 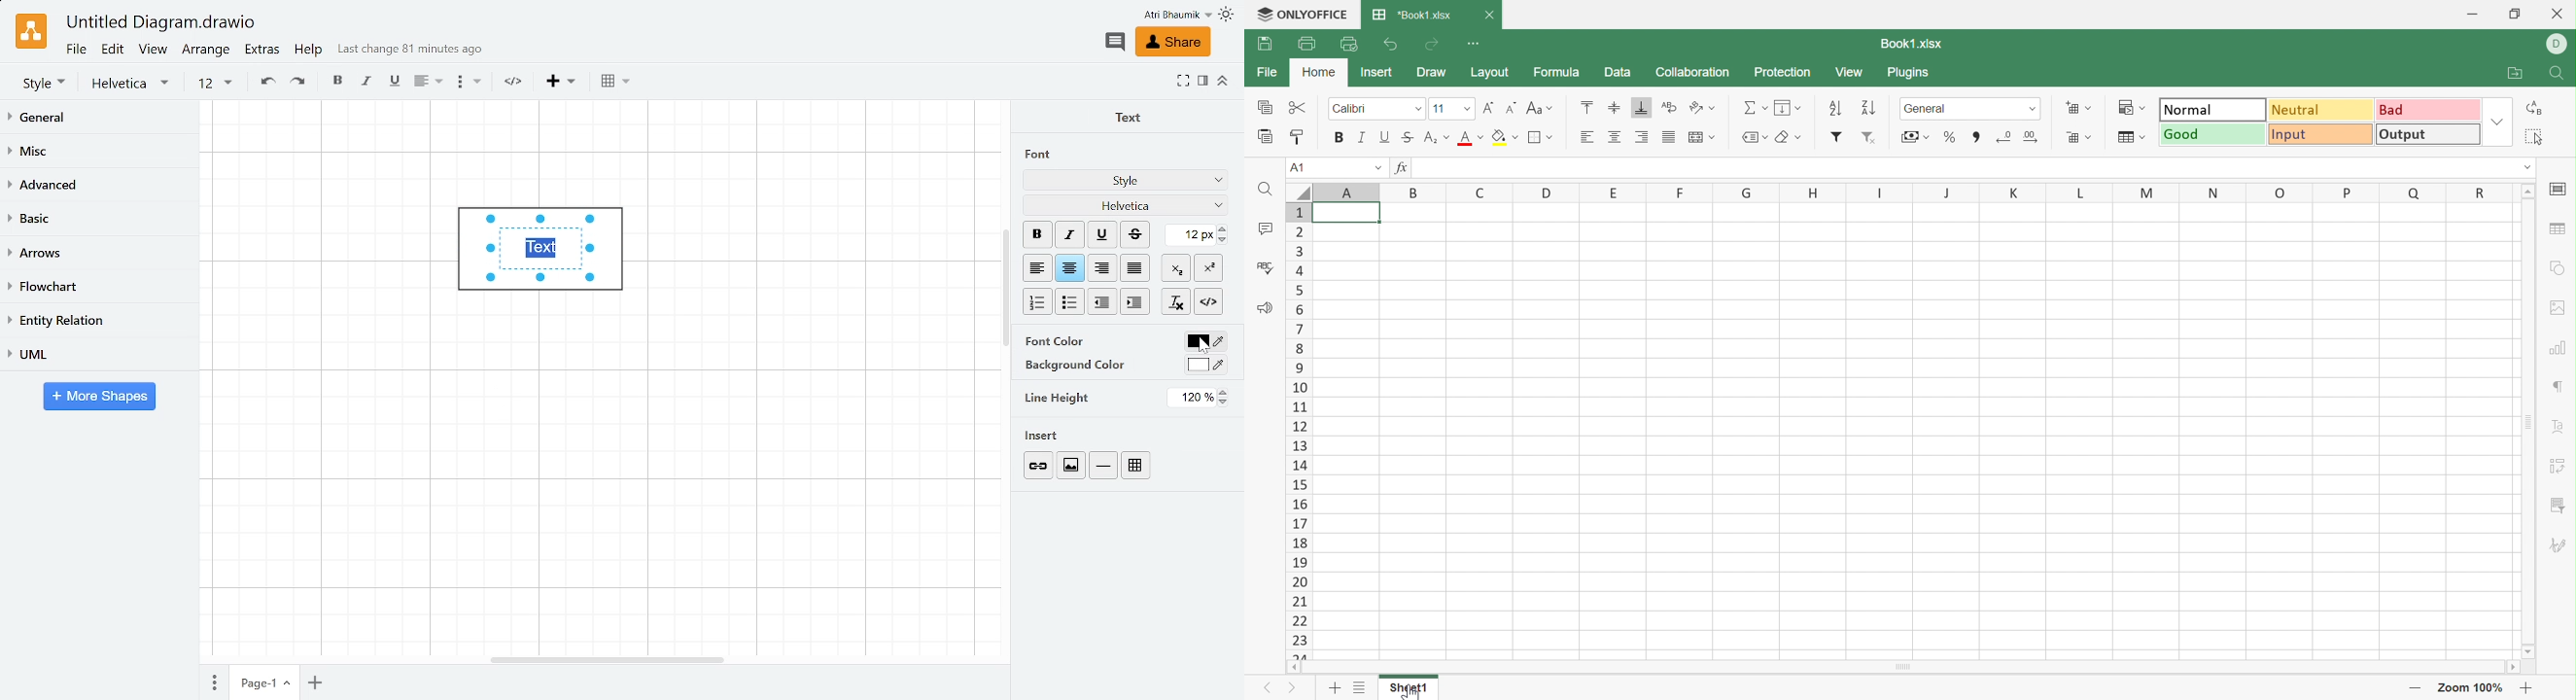 What do you see at coordinates (1135, 234) in the screenshot?
I see `Strikethrough` at bounding box center [1135, 234].